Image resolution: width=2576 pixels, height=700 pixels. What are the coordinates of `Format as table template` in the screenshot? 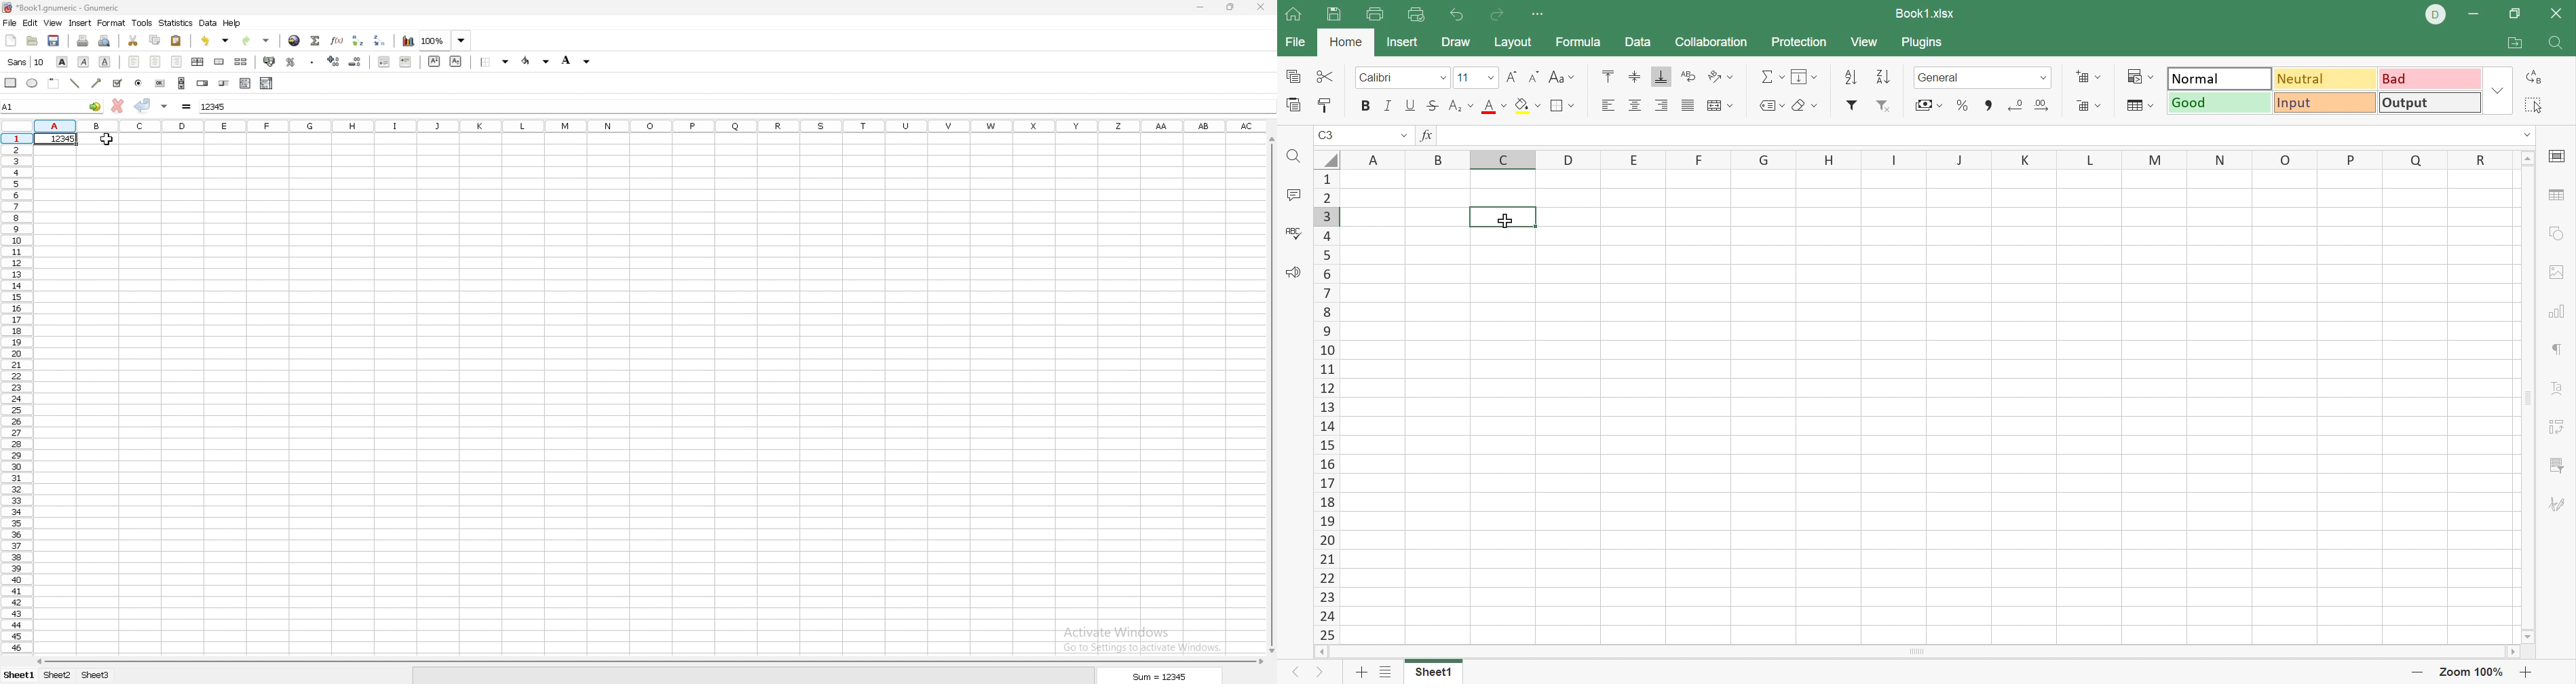 It's located at (2140, 106).